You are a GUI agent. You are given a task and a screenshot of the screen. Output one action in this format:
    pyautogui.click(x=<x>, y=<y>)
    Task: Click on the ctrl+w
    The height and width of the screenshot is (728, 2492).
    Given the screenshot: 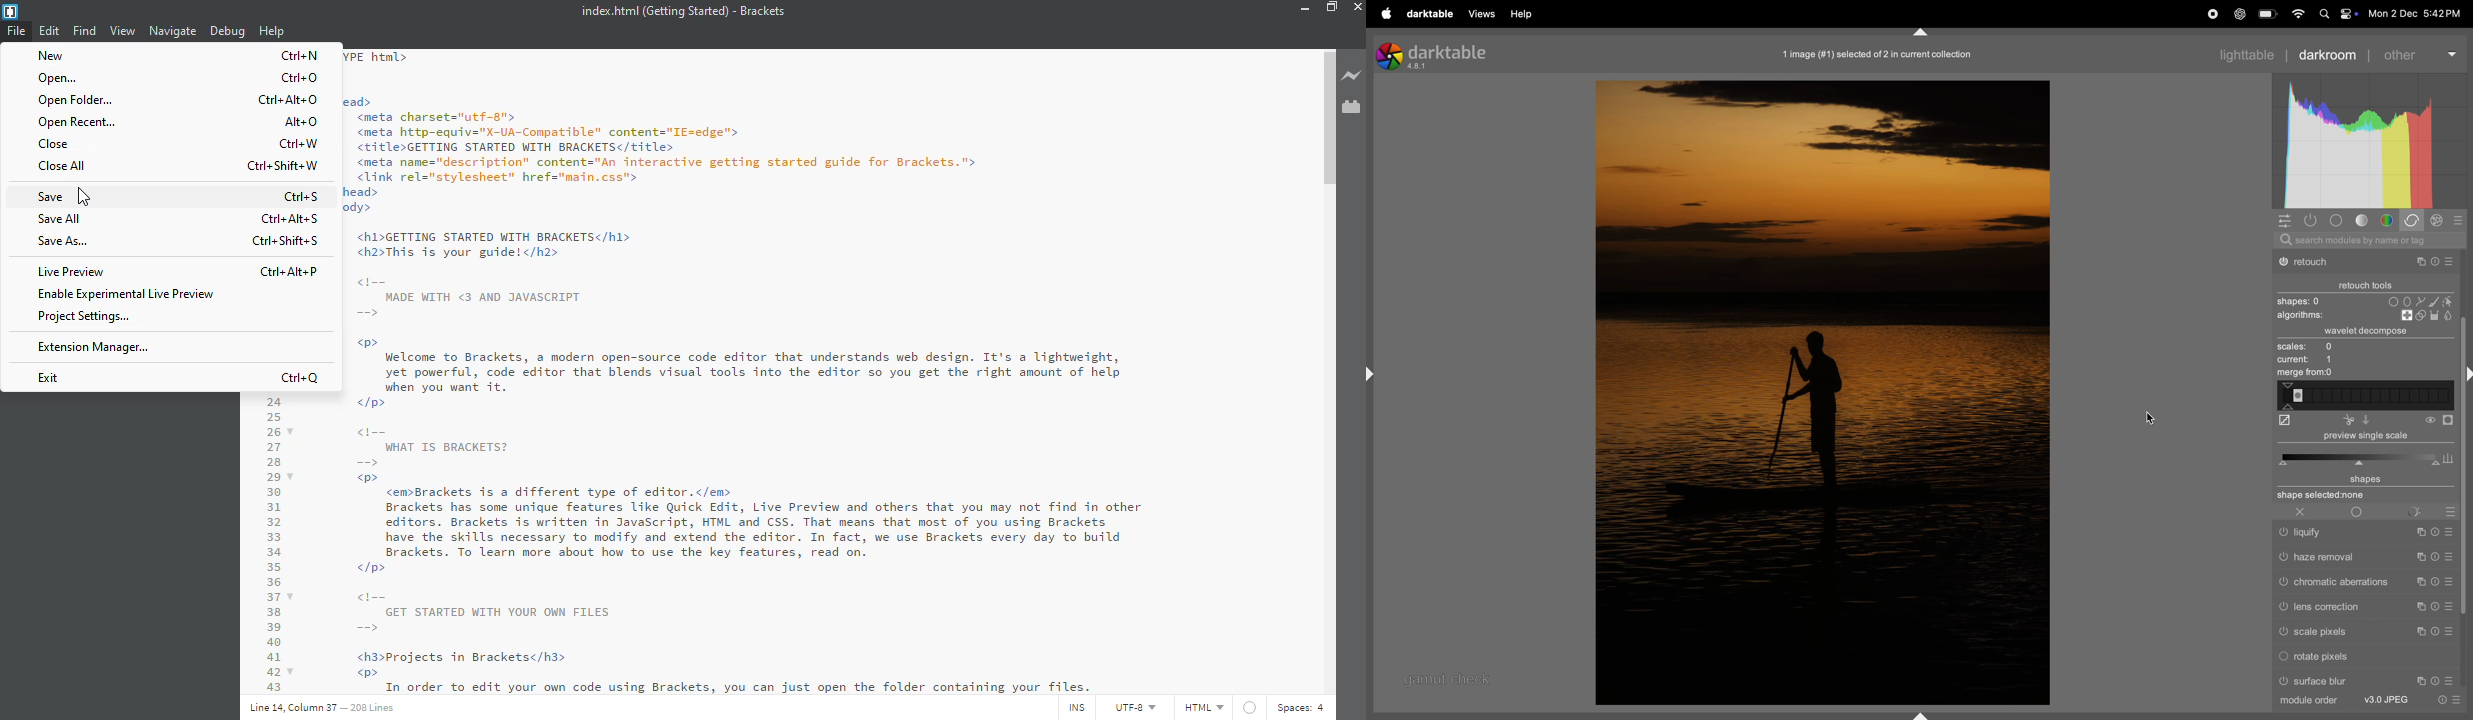 What is the action you would take?
    pyautogui.click(x=298, y=144)
    